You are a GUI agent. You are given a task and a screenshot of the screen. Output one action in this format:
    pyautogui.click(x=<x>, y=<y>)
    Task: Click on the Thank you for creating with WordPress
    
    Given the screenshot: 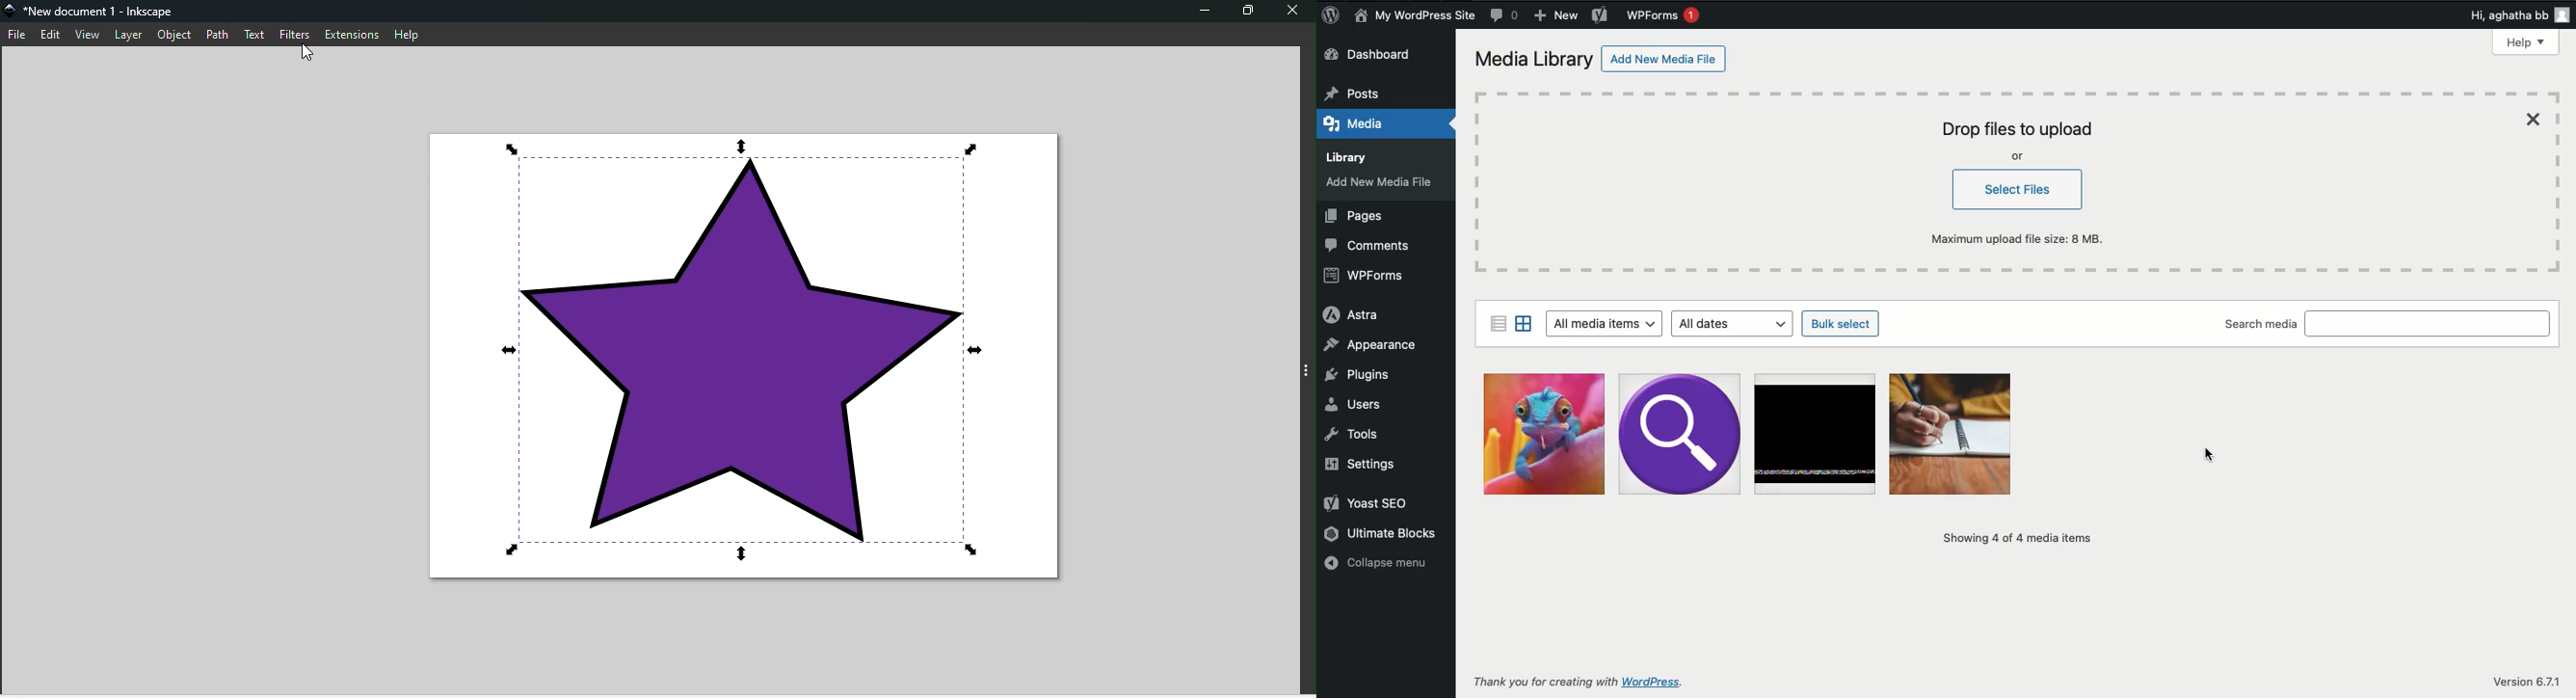 What is the action you would take?
    pyautogui.click(x=1579, y=683)
    